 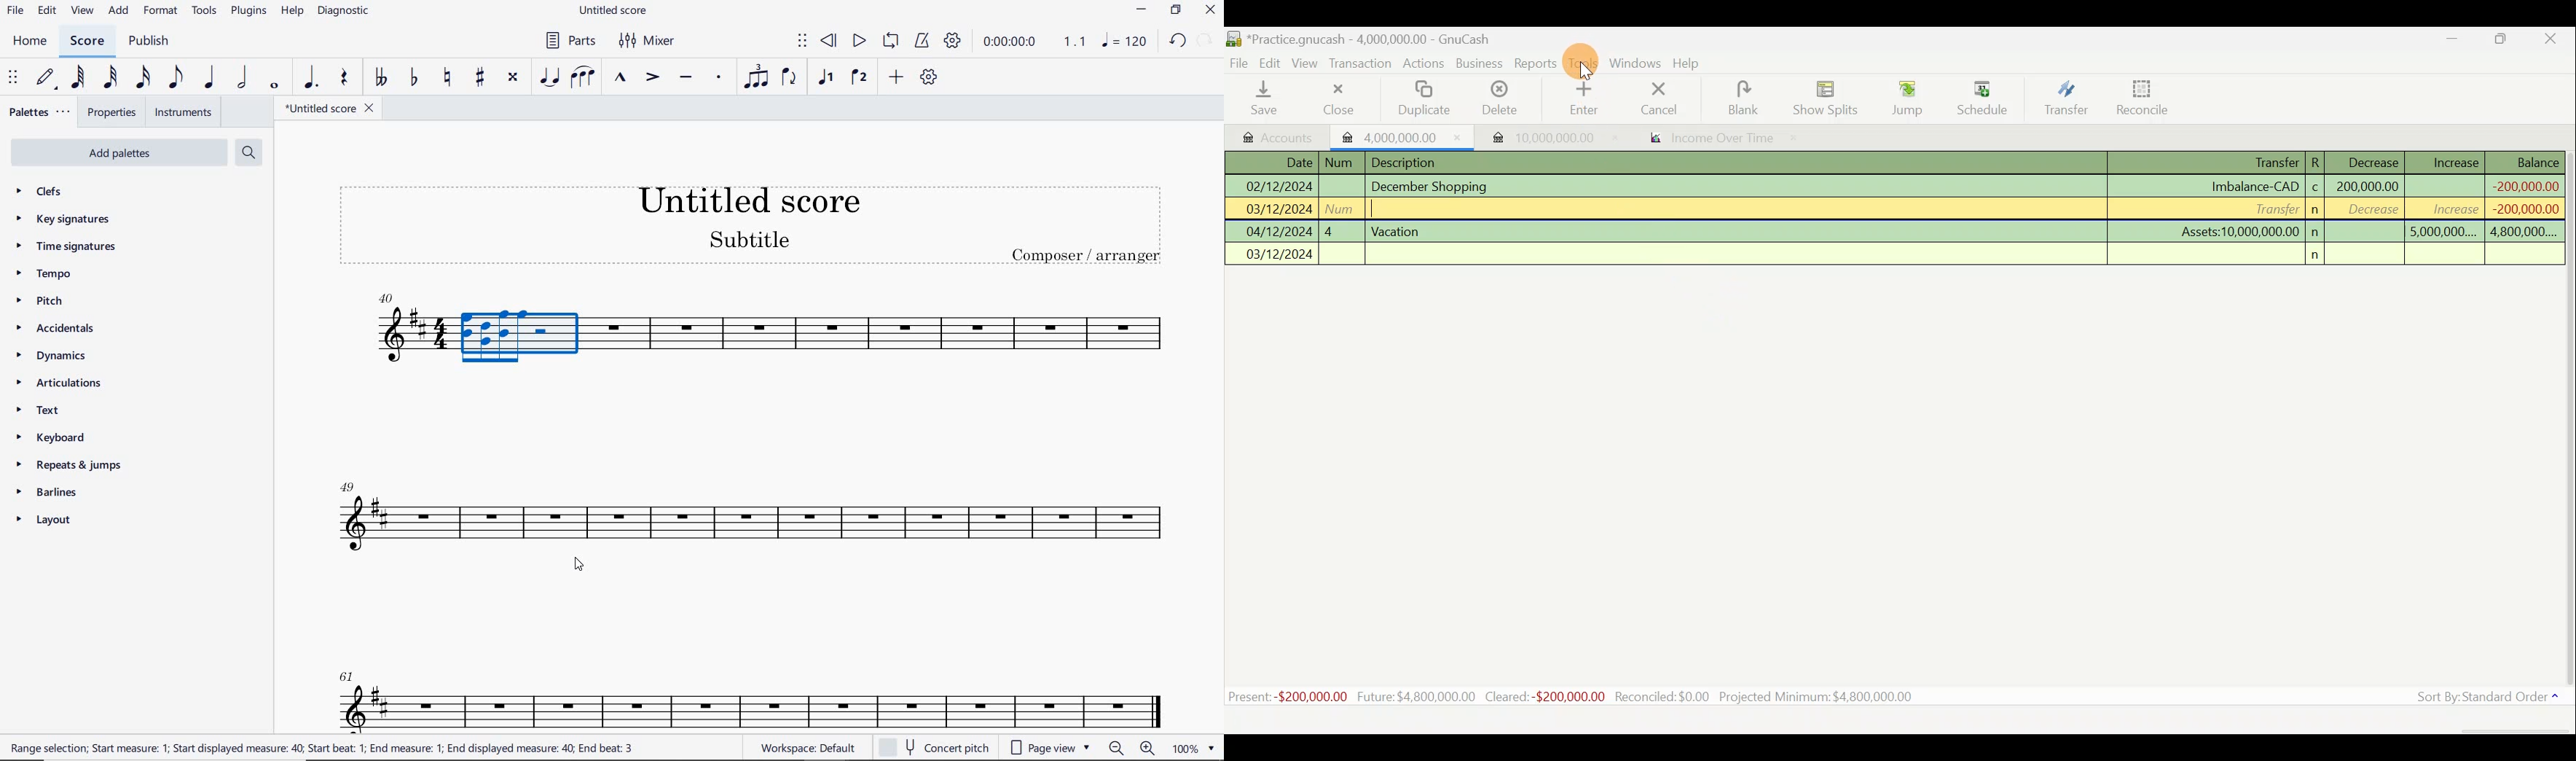 What do you see at coordinates (47, 78) in the screenshot?
I see `DEFAULT (STEP TIME)` at bounding box center [47, 78].